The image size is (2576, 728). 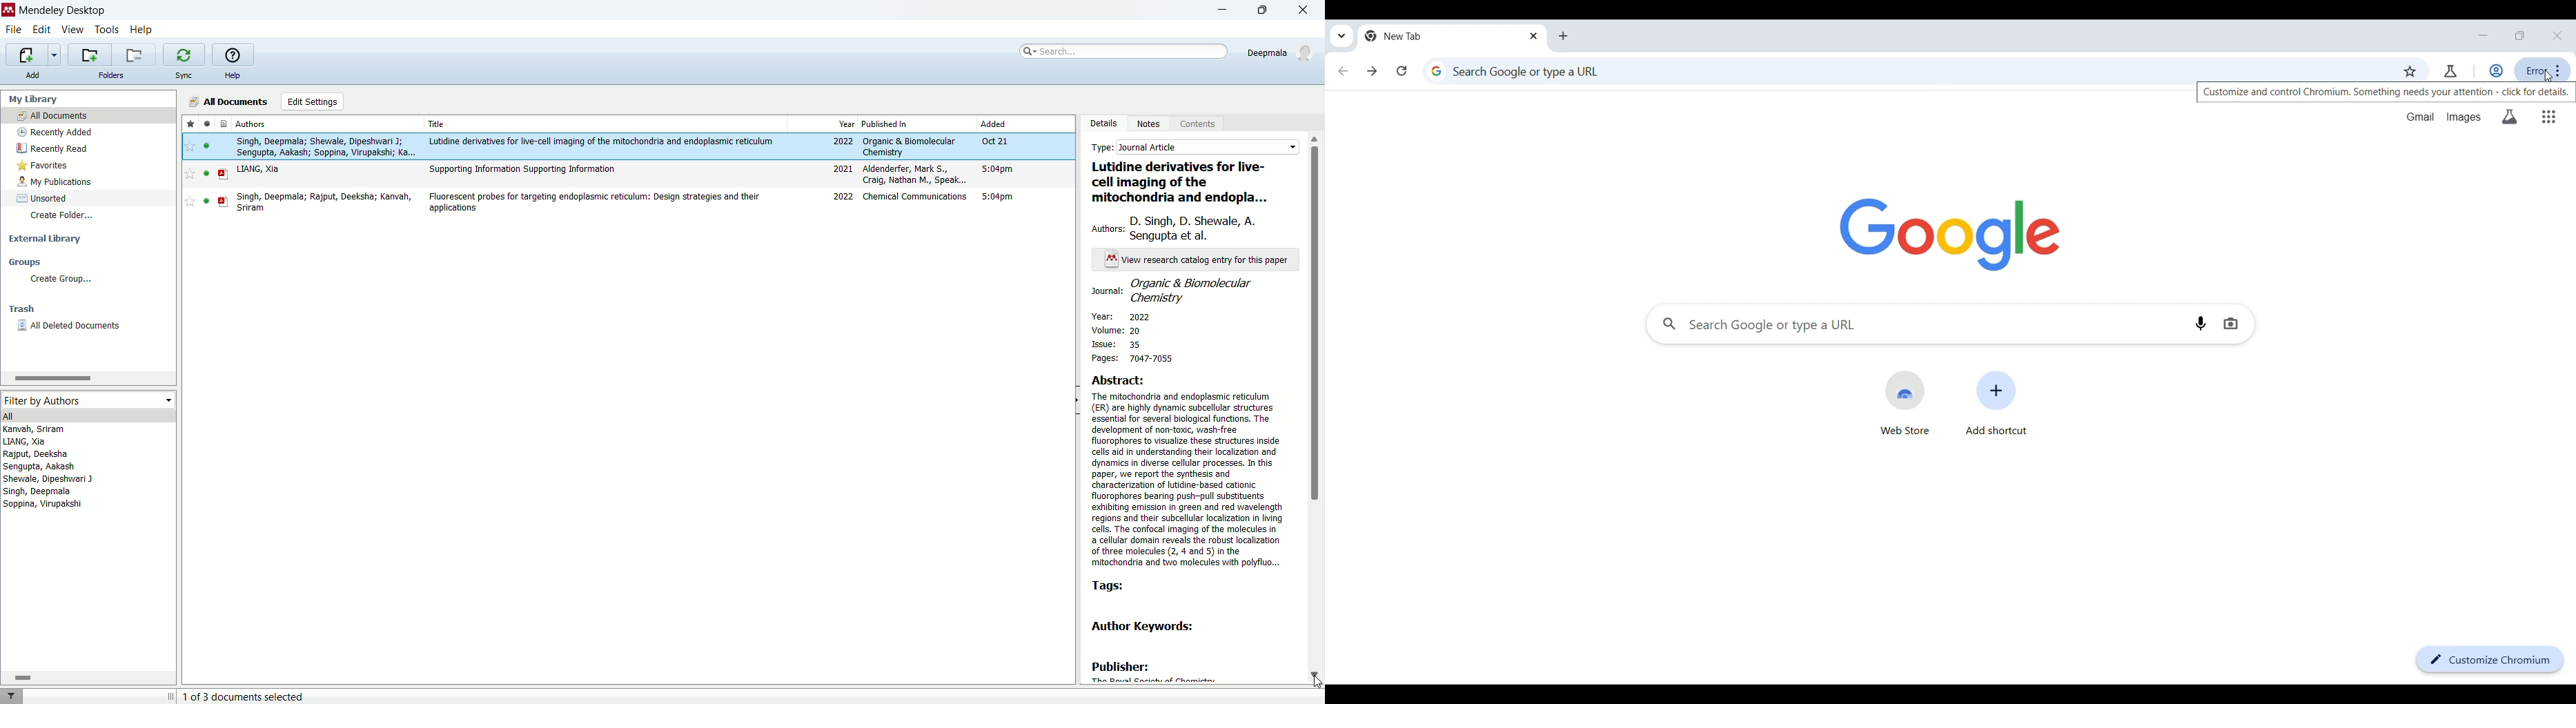 I want to click on recently read, so click(x=52, y=148).